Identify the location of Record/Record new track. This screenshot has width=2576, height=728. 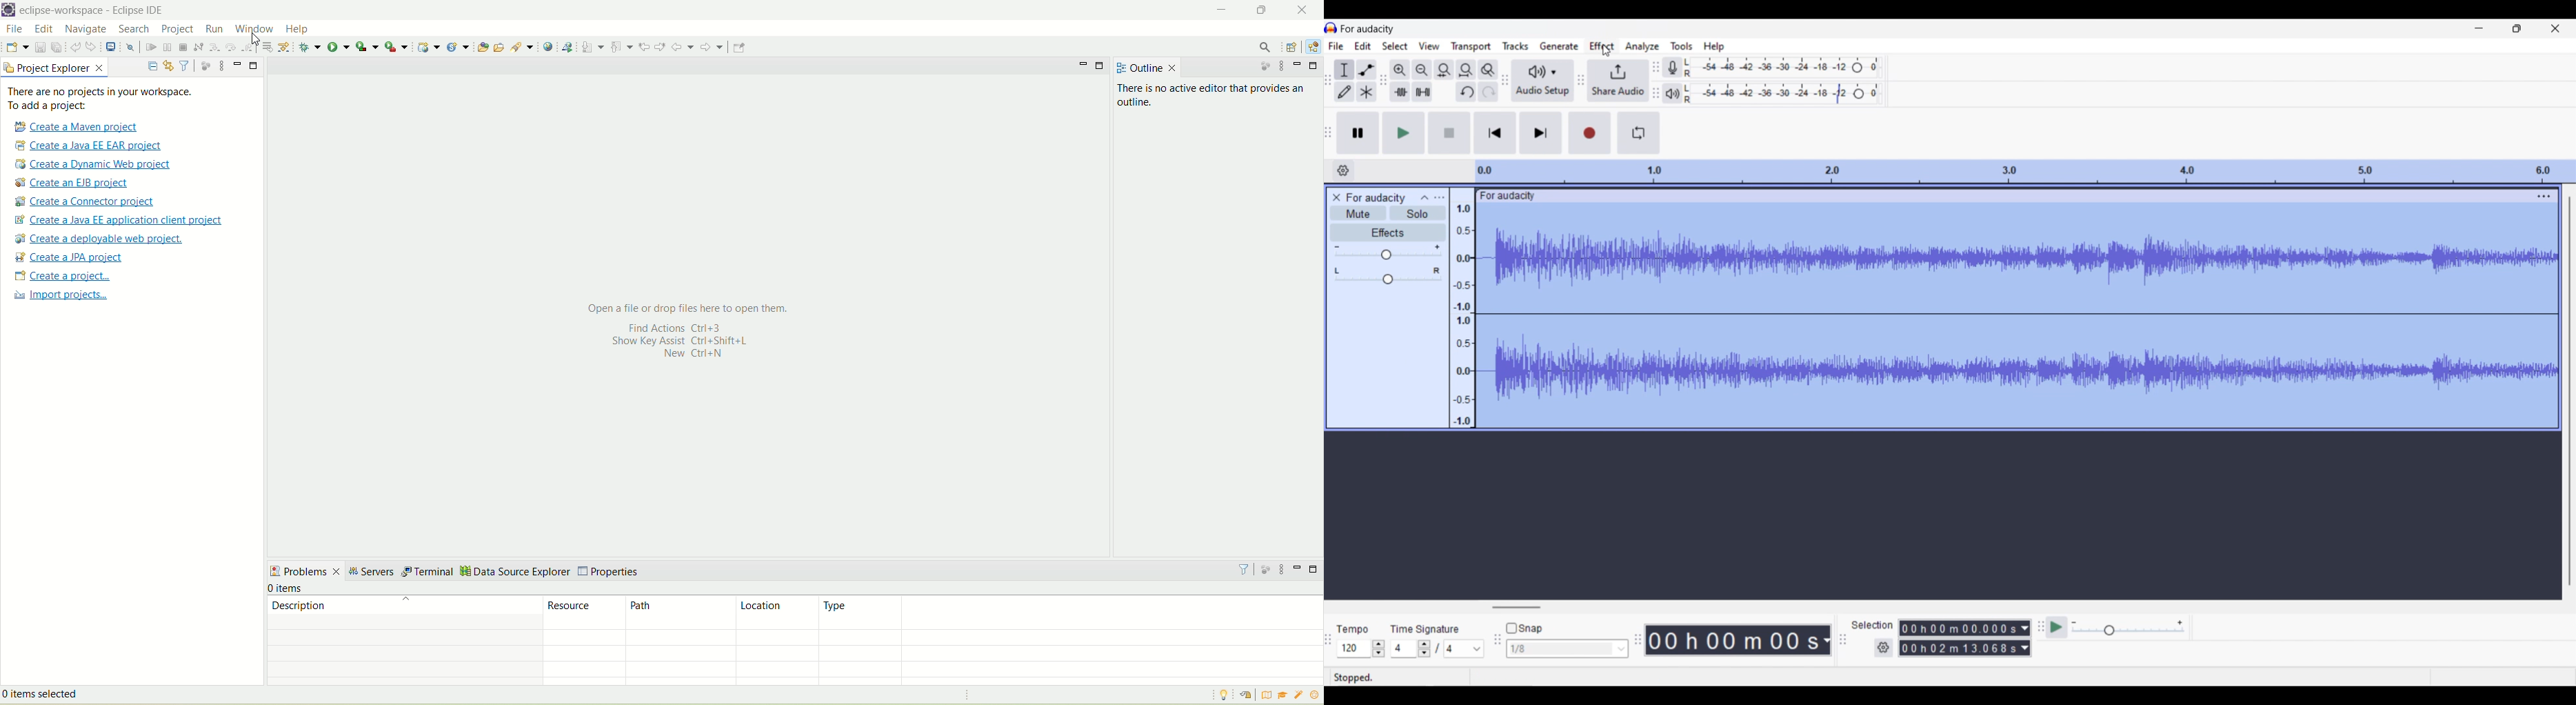
(1589, 133).